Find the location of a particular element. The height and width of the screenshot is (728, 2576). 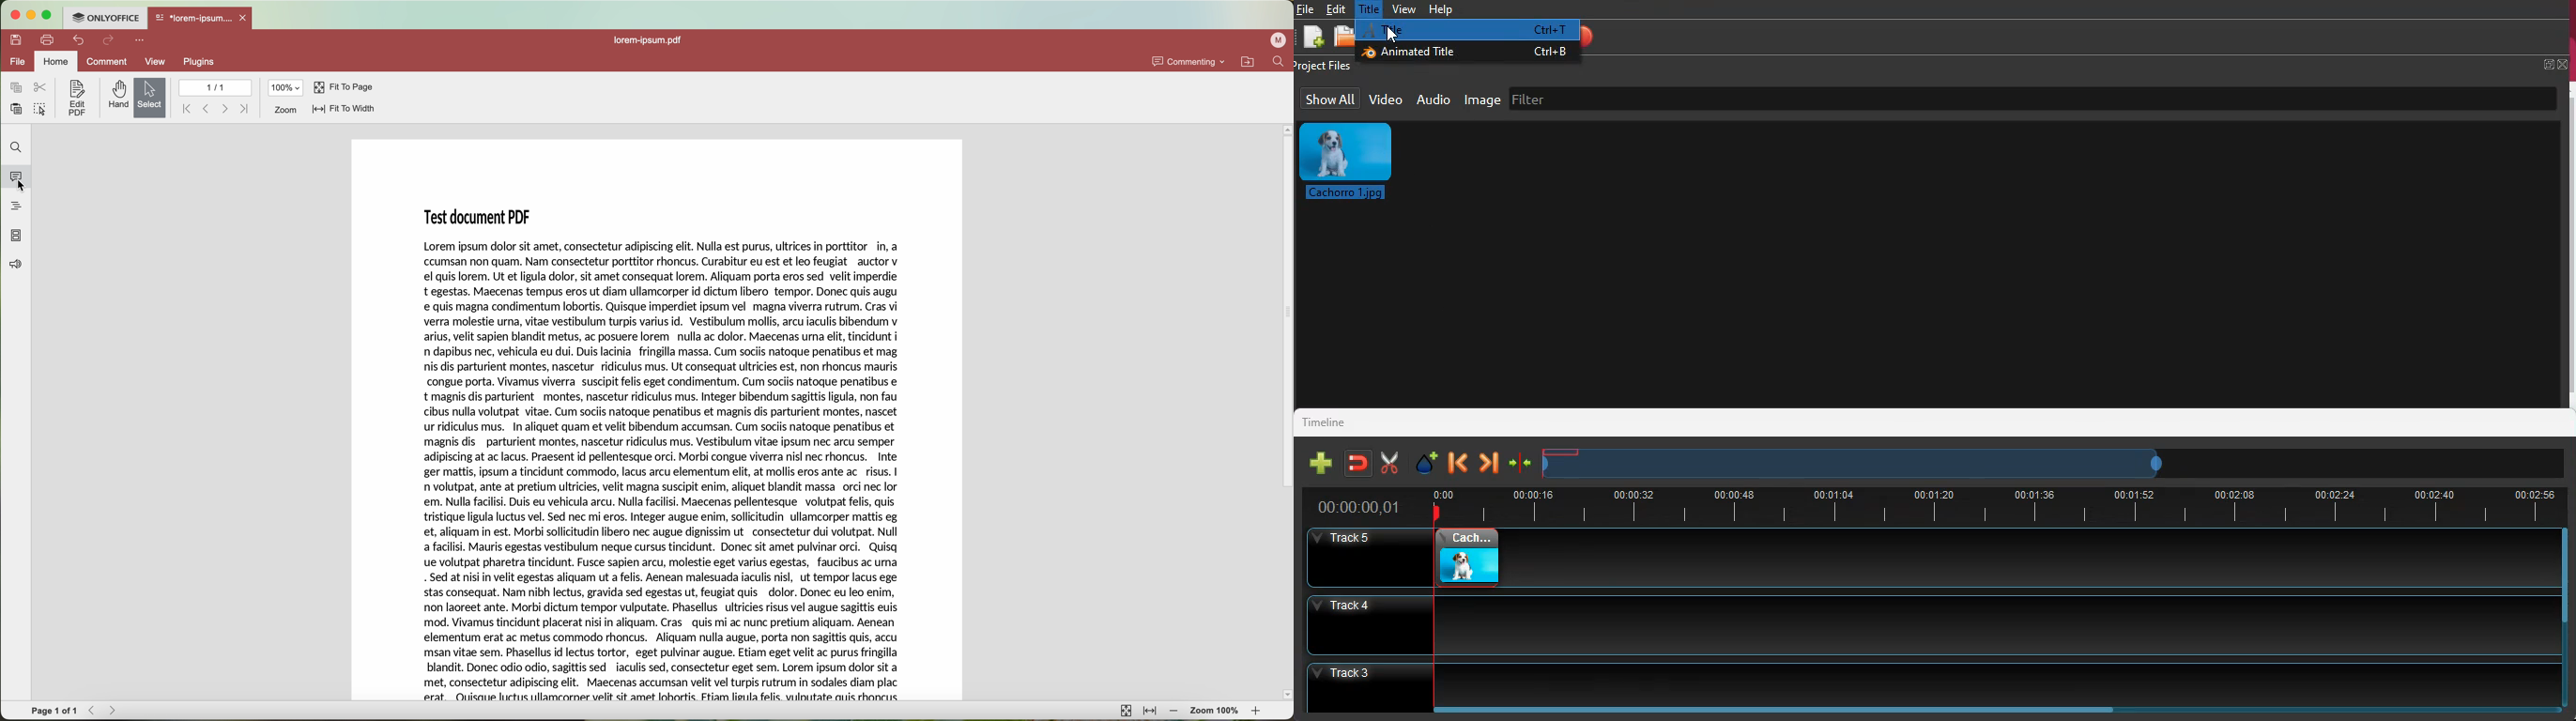

cursor is located at coordinates (25, 187).